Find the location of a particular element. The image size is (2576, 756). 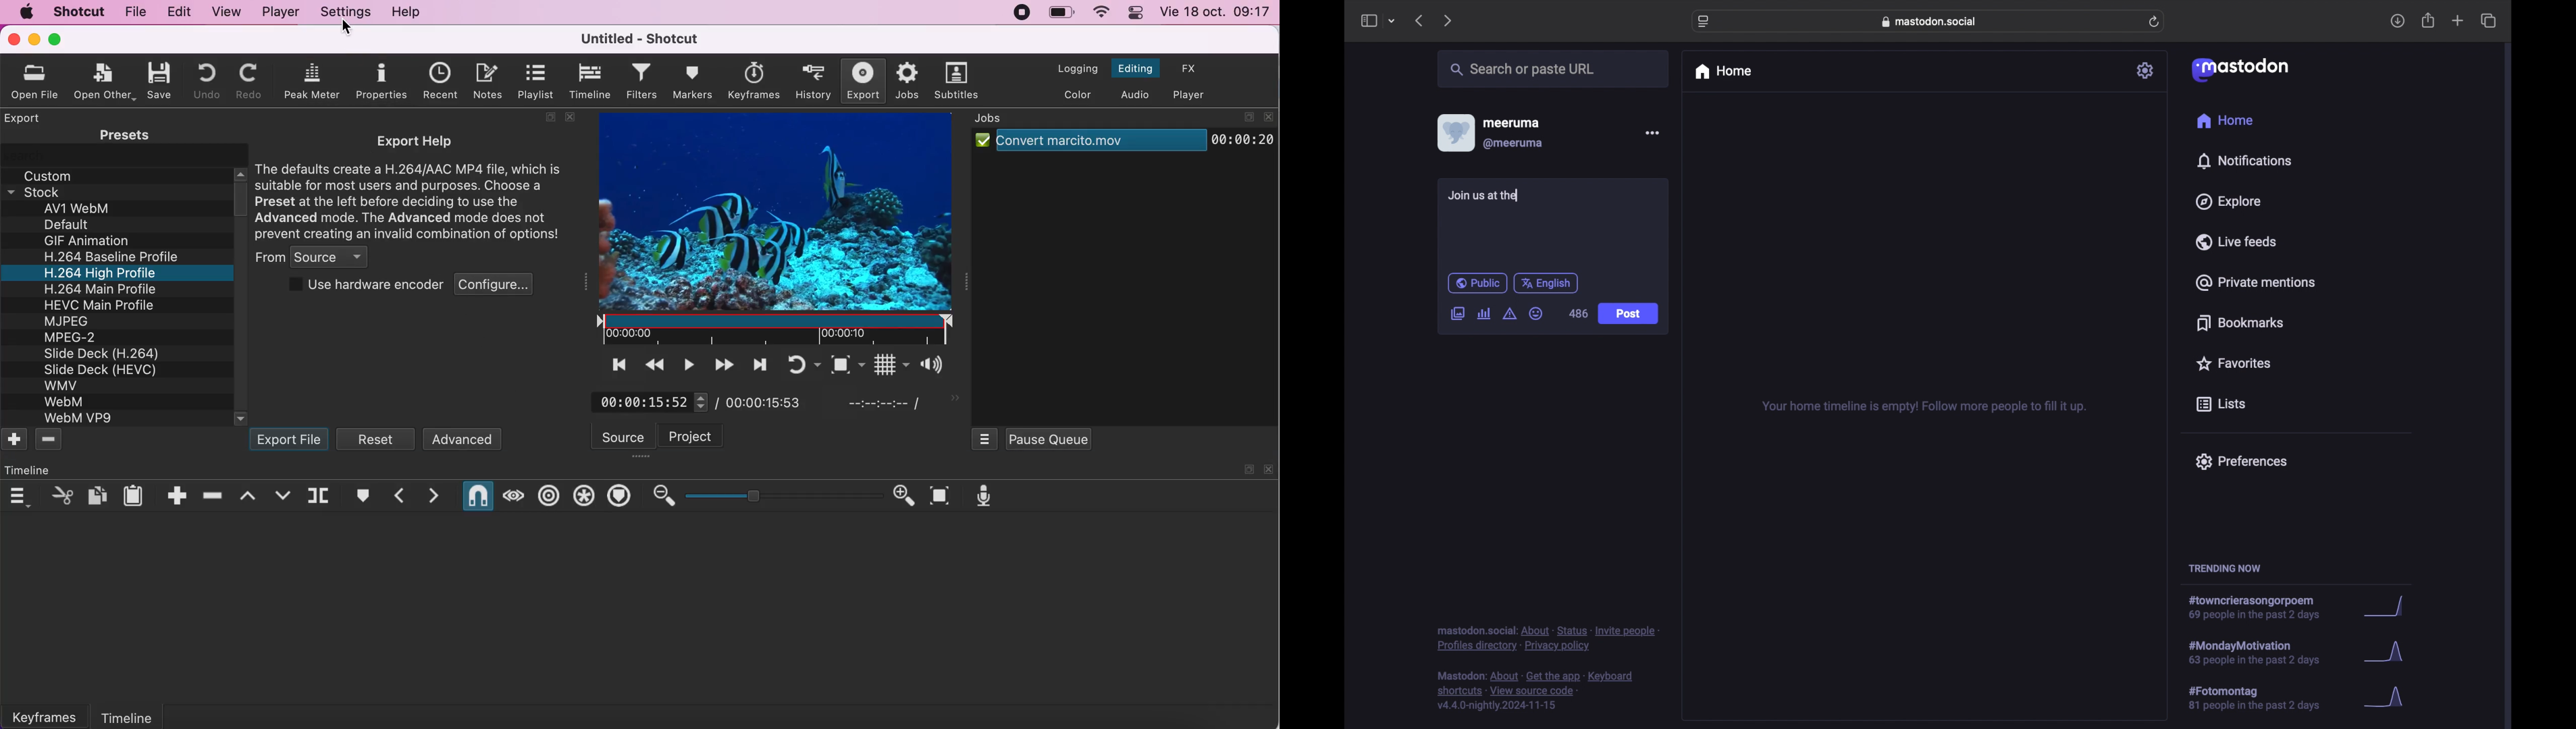

hashtag trend is located at coordinates (2261, 608).